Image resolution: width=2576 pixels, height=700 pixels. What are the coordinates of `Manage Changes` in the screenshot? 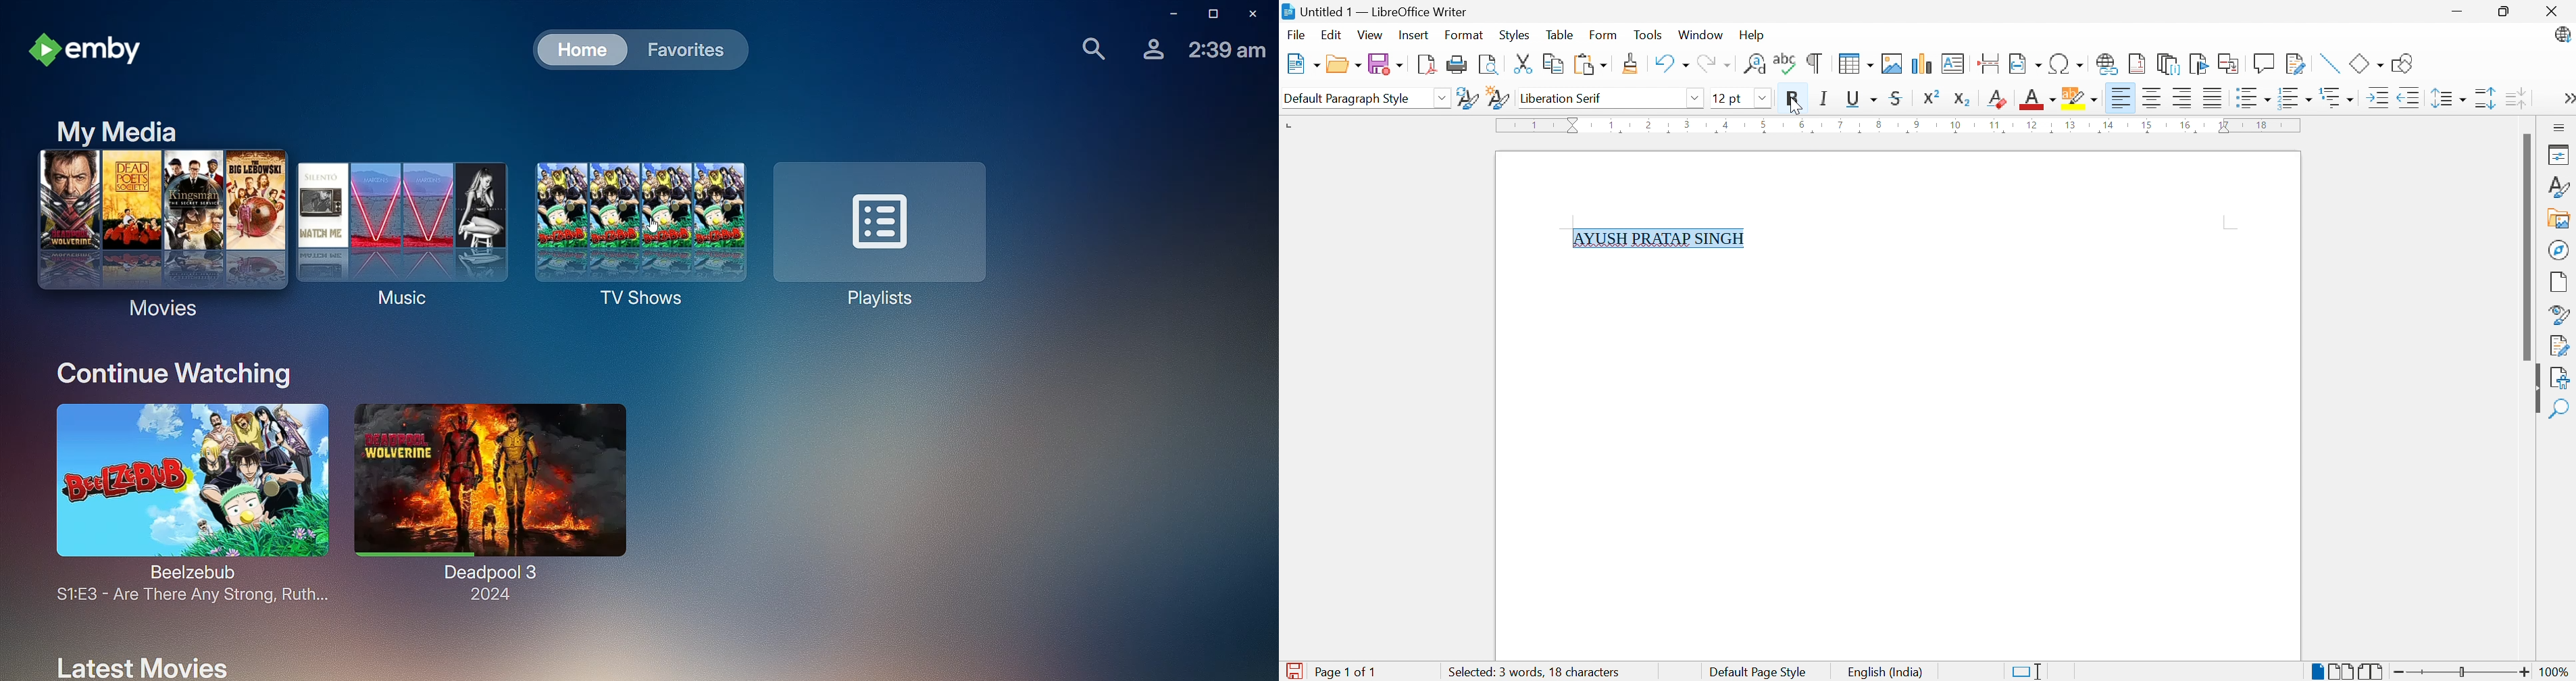 It's located at (2560, 345).